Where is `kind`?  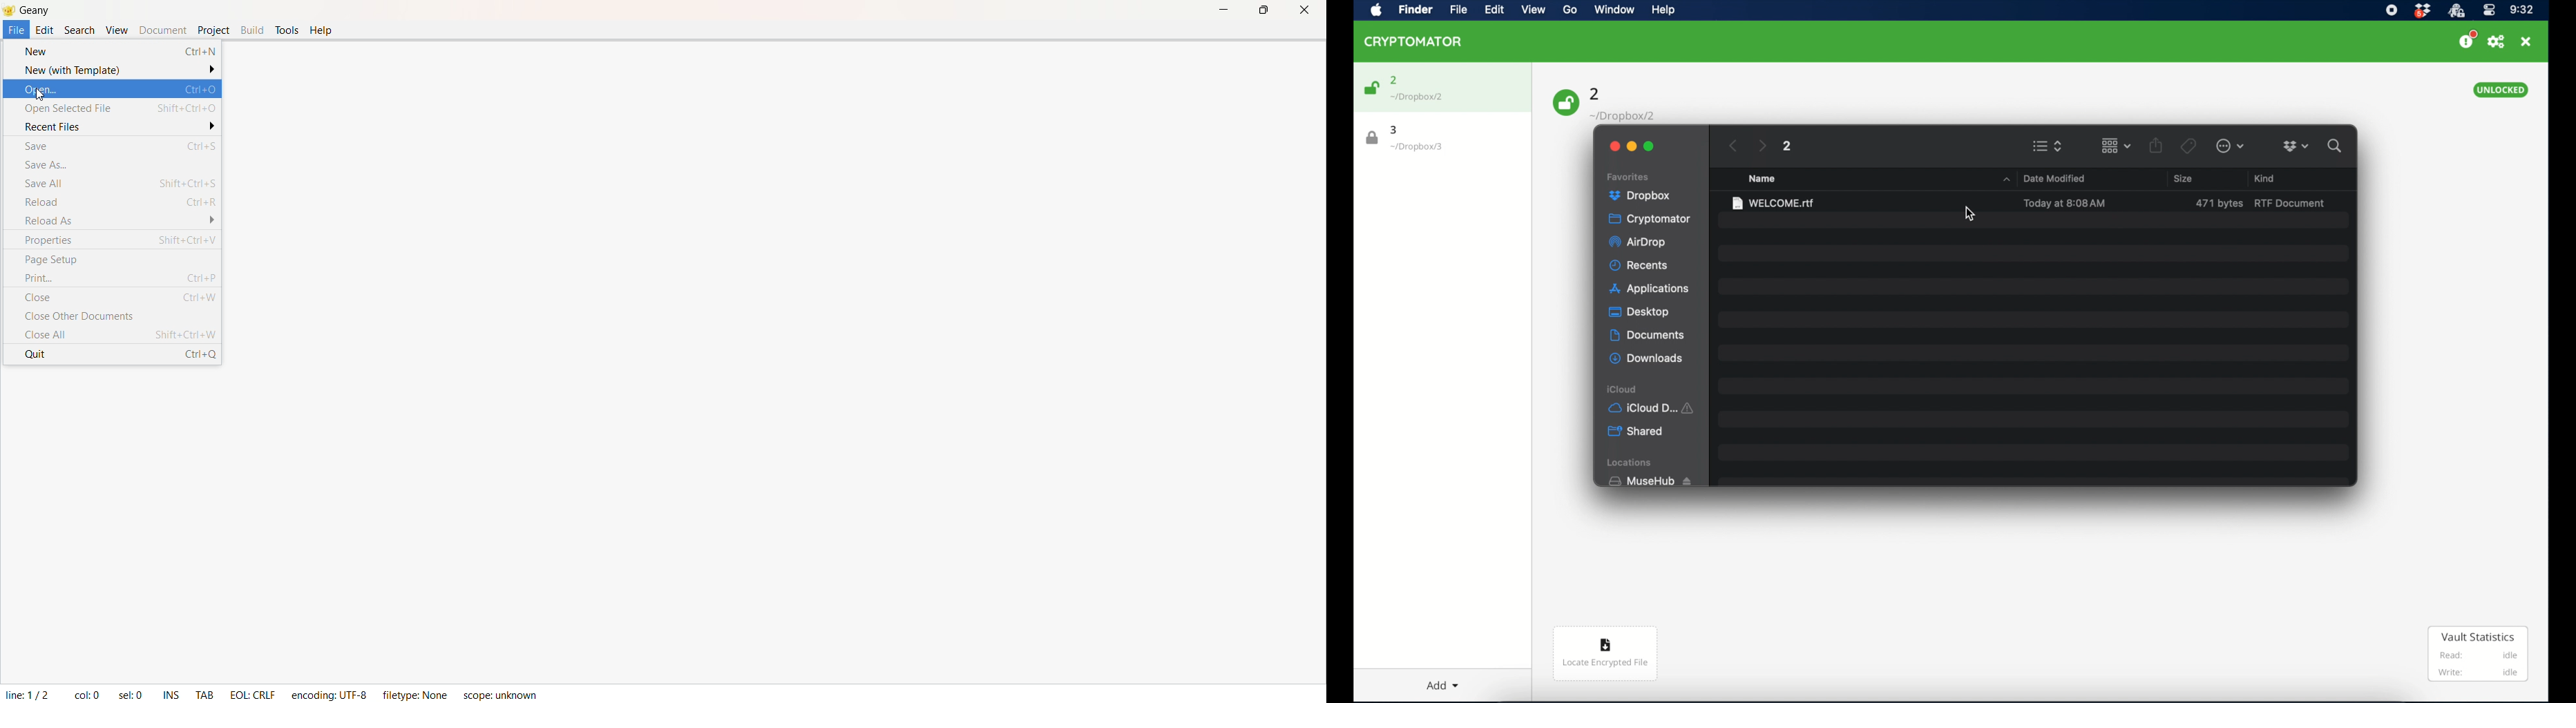
kind is located at coordinates (2264, 177).